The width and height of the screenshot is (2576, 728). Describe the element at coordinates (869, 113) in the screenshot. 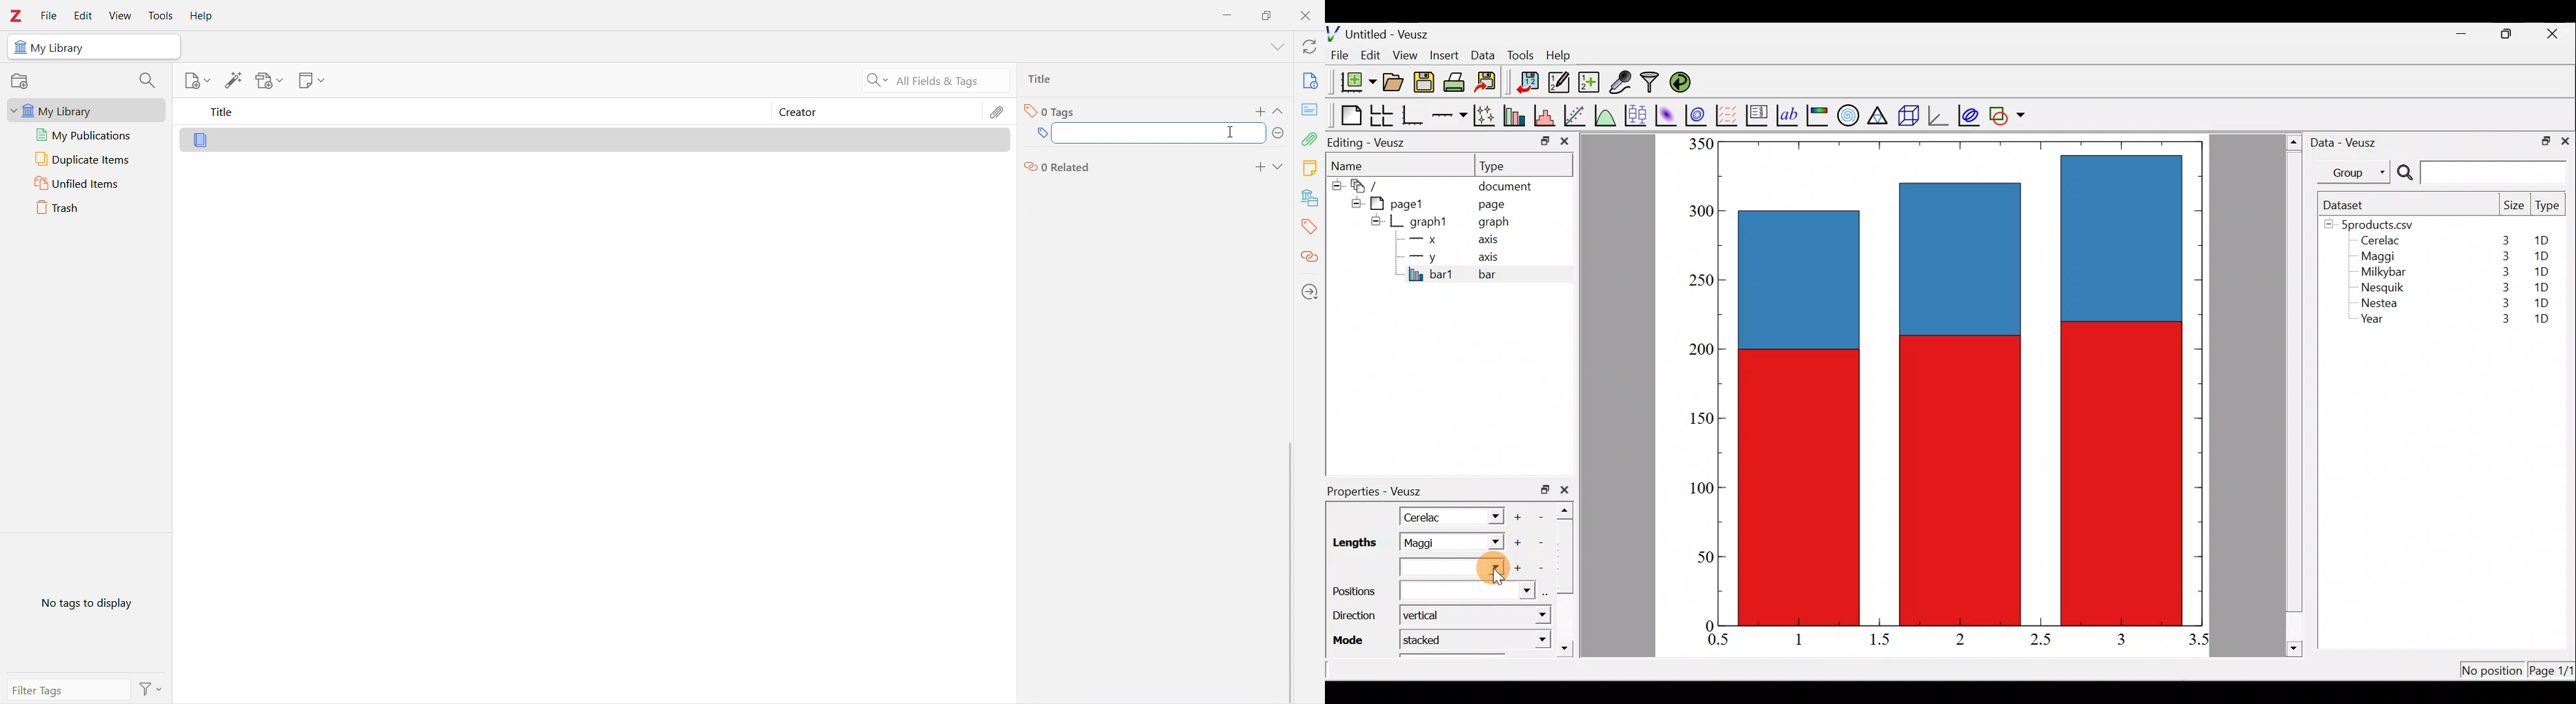

I see `Creator` at that location.